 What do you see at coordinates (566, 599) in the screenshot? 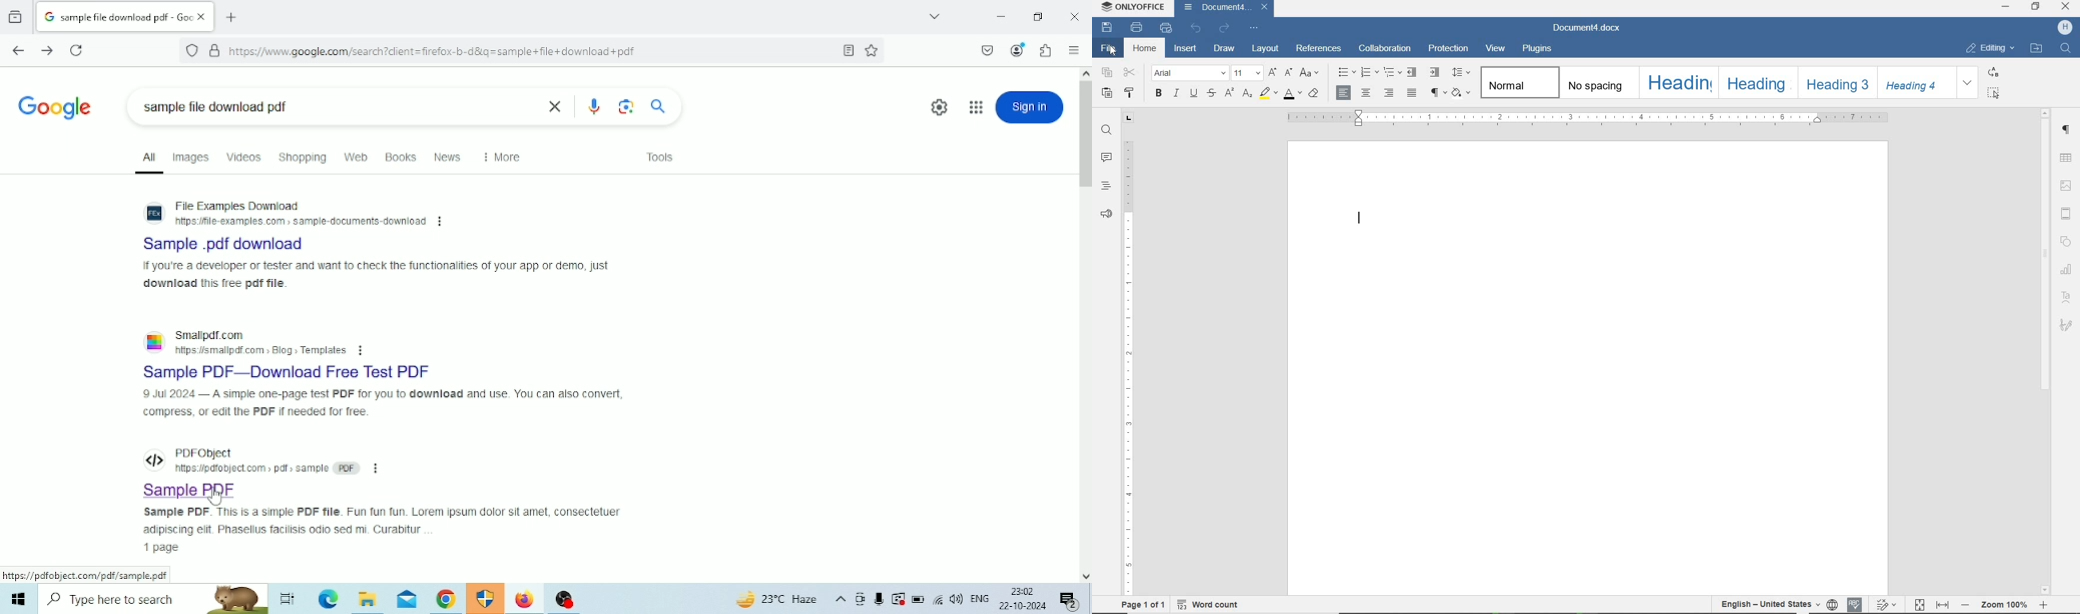
I see `OBS Studio` at bounding box center [566, 599].